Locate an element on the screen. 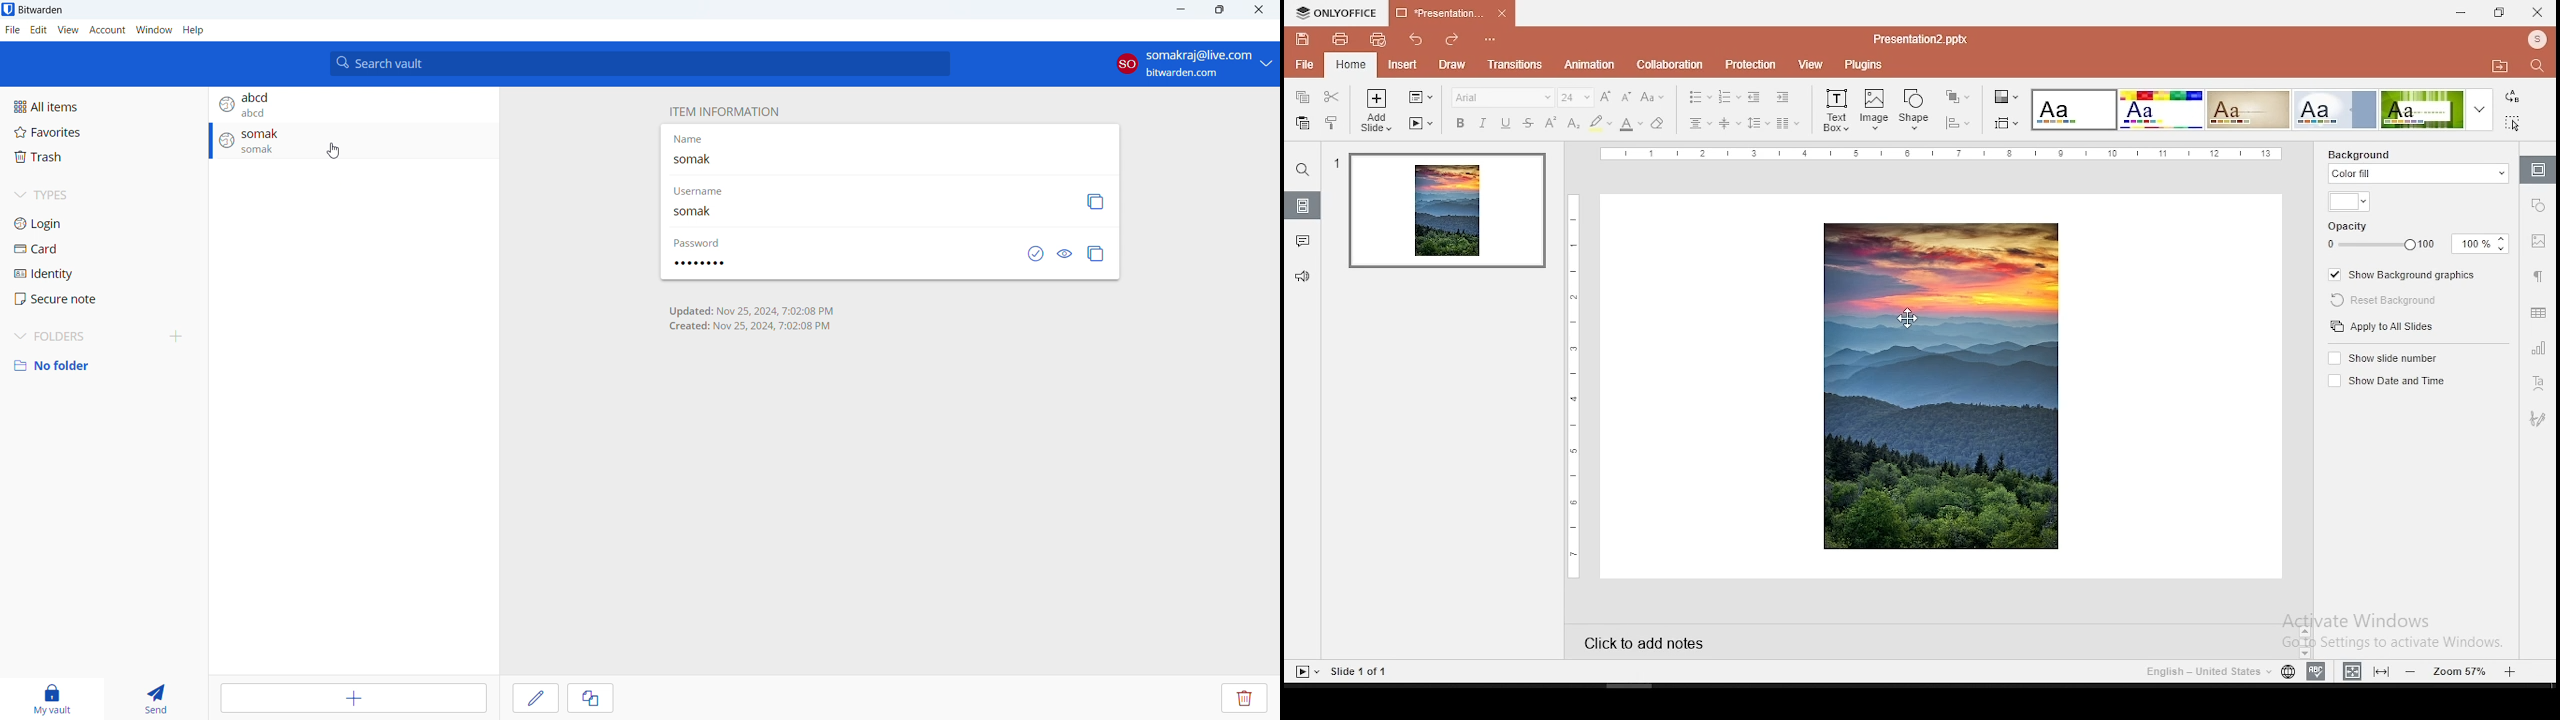 This screenshot has width=2576, height=728. paste is located at coordinates (1303, 123).